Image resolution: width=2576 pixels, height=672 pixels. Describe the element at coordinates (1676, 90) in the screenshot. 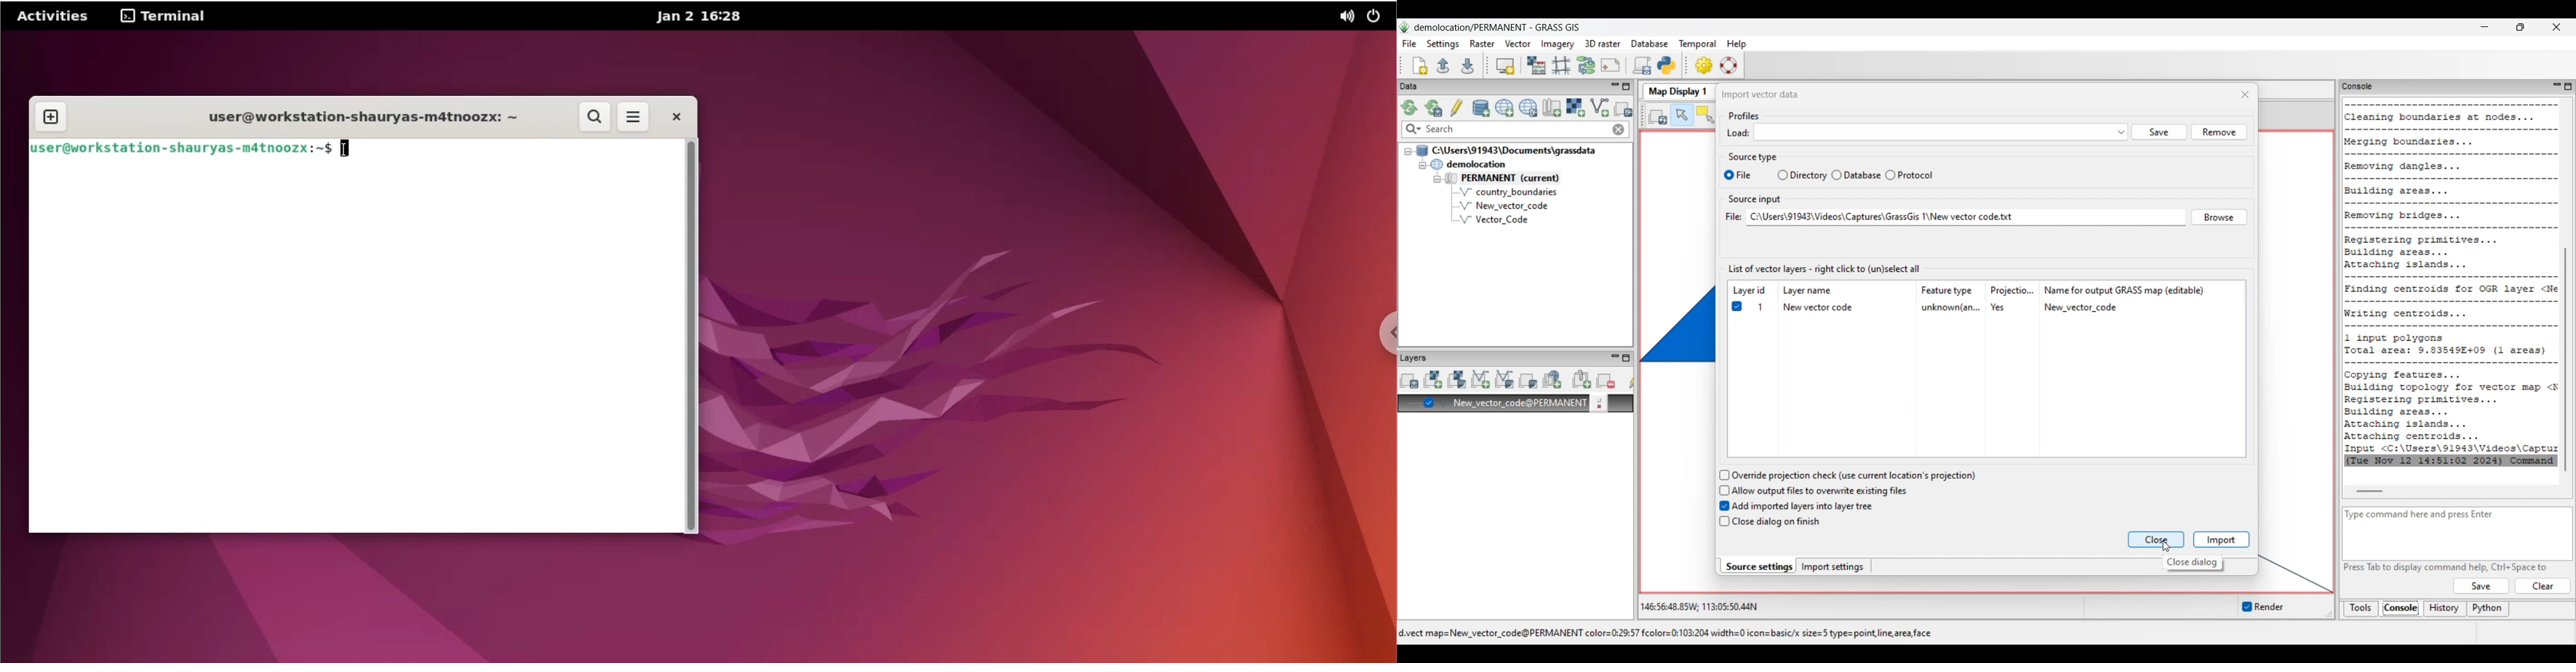

I see `Map Display 1 tab` at that location.